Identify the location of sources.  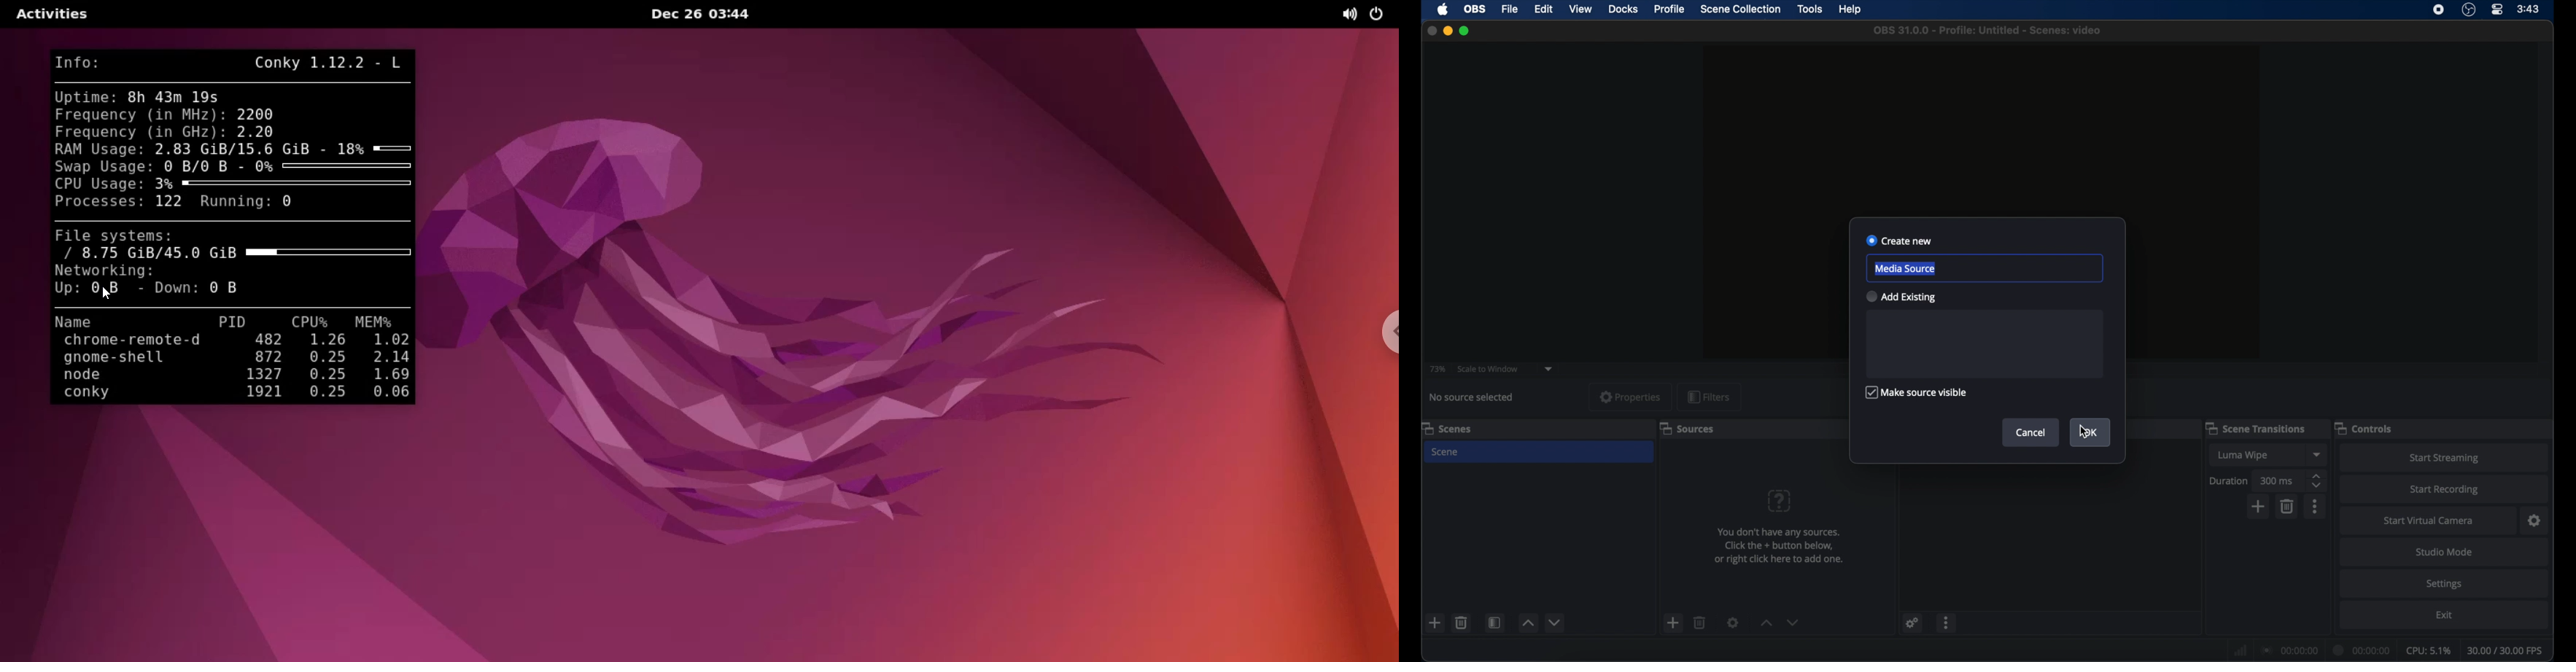
(1686, 429).